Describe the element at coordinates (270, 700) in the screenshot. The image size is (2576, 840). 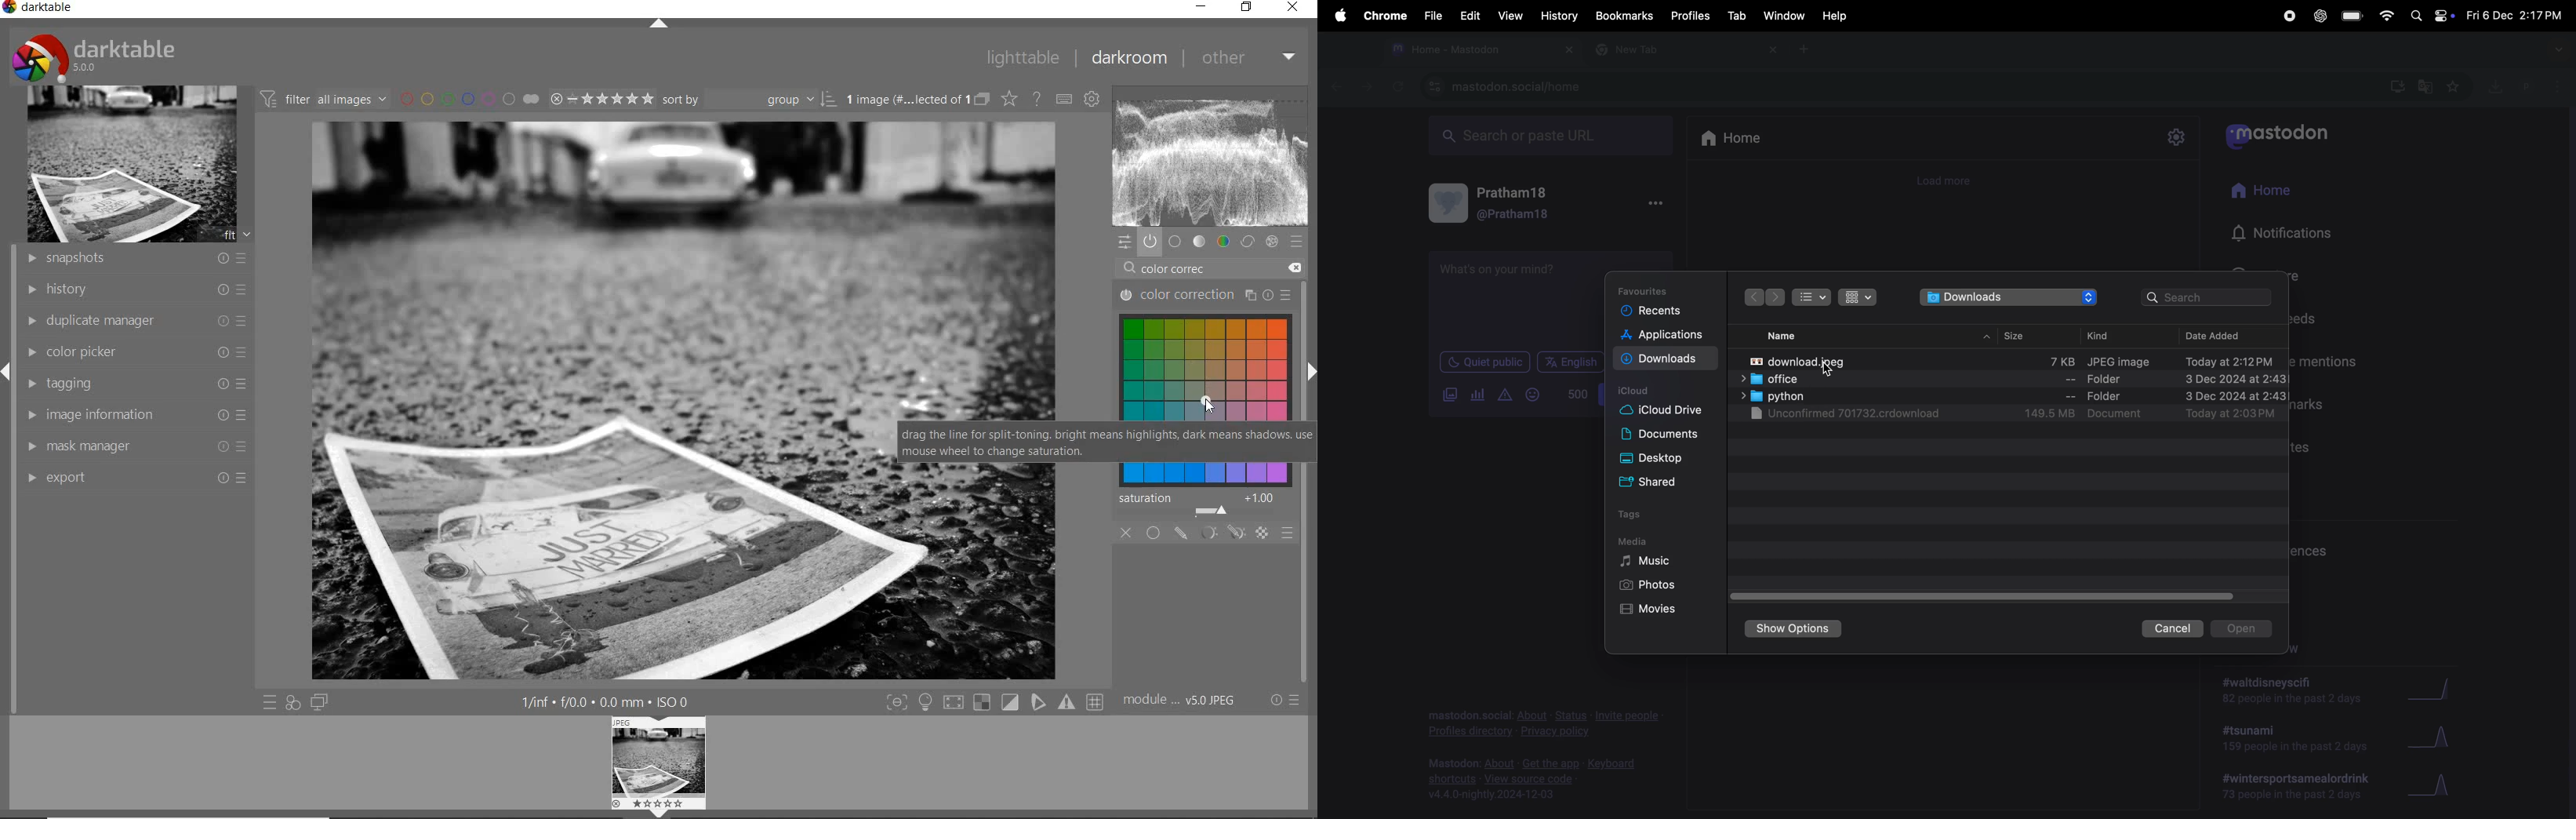
I see `quick access to preset` at that location.